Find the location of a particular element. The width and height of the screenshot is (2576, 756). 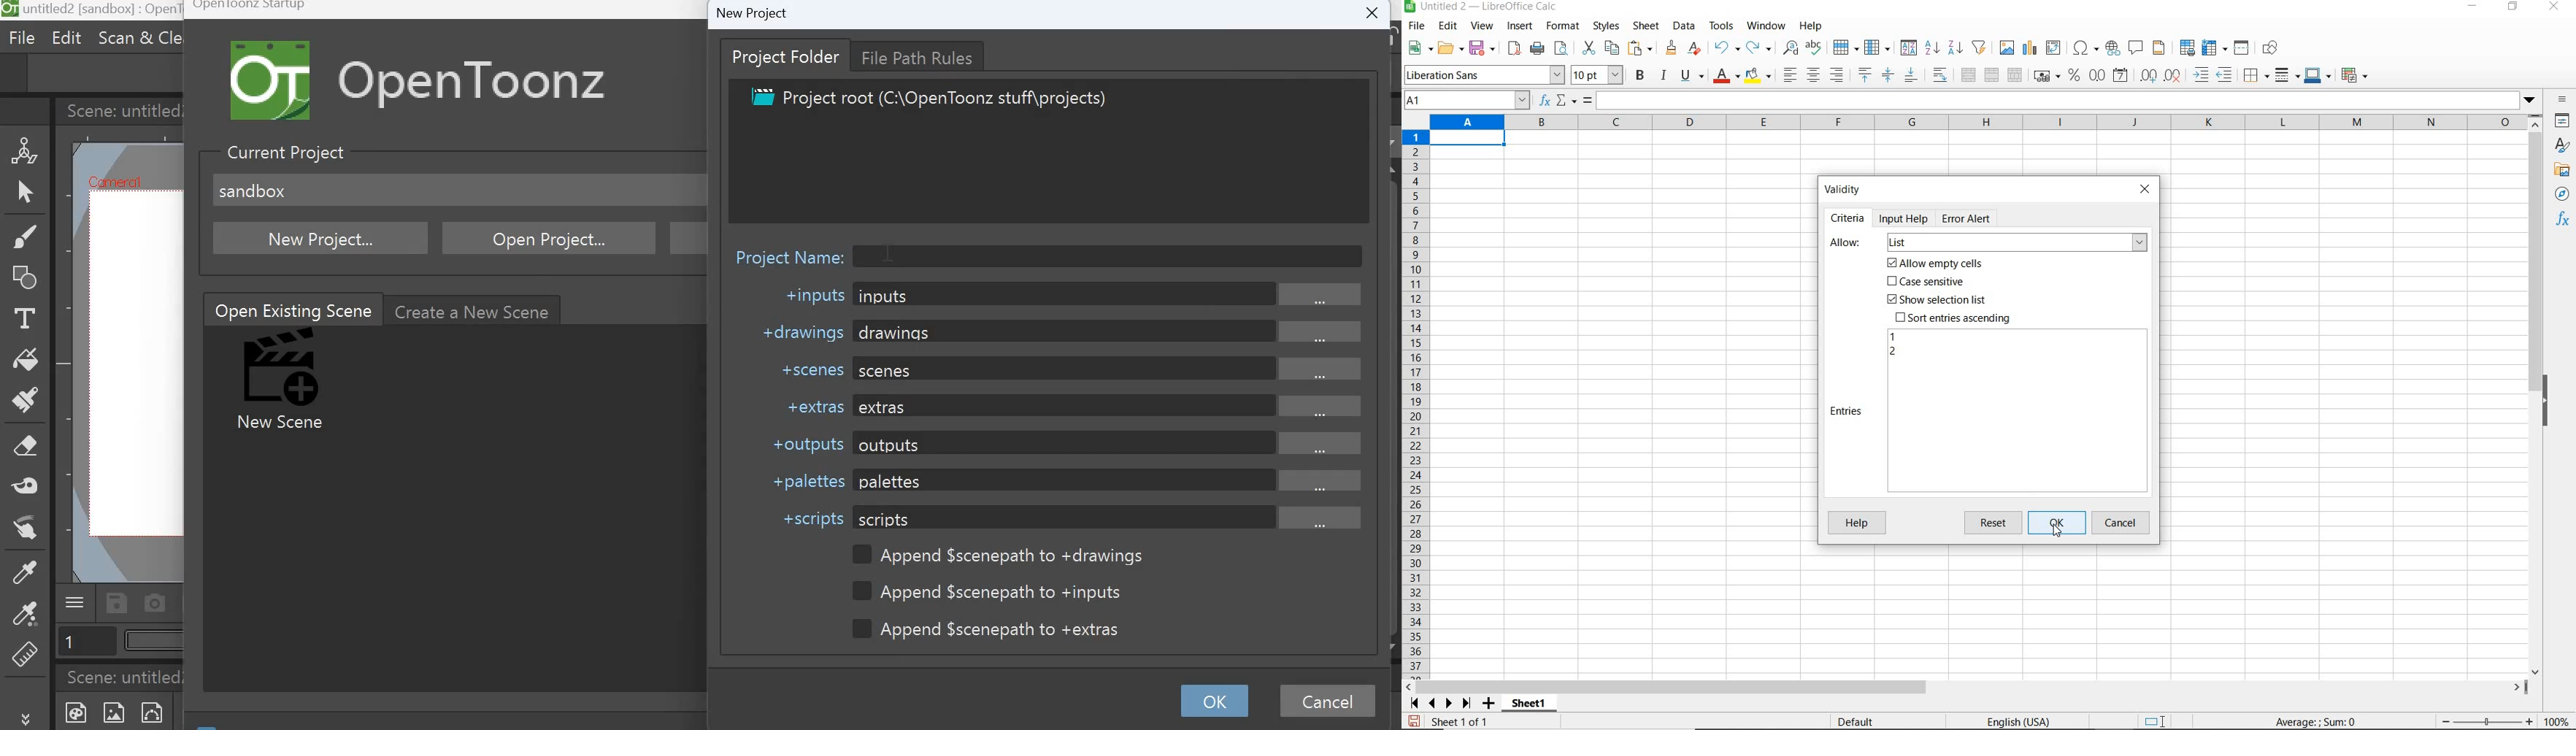

find and replace is located at coordinates (1790, 48).